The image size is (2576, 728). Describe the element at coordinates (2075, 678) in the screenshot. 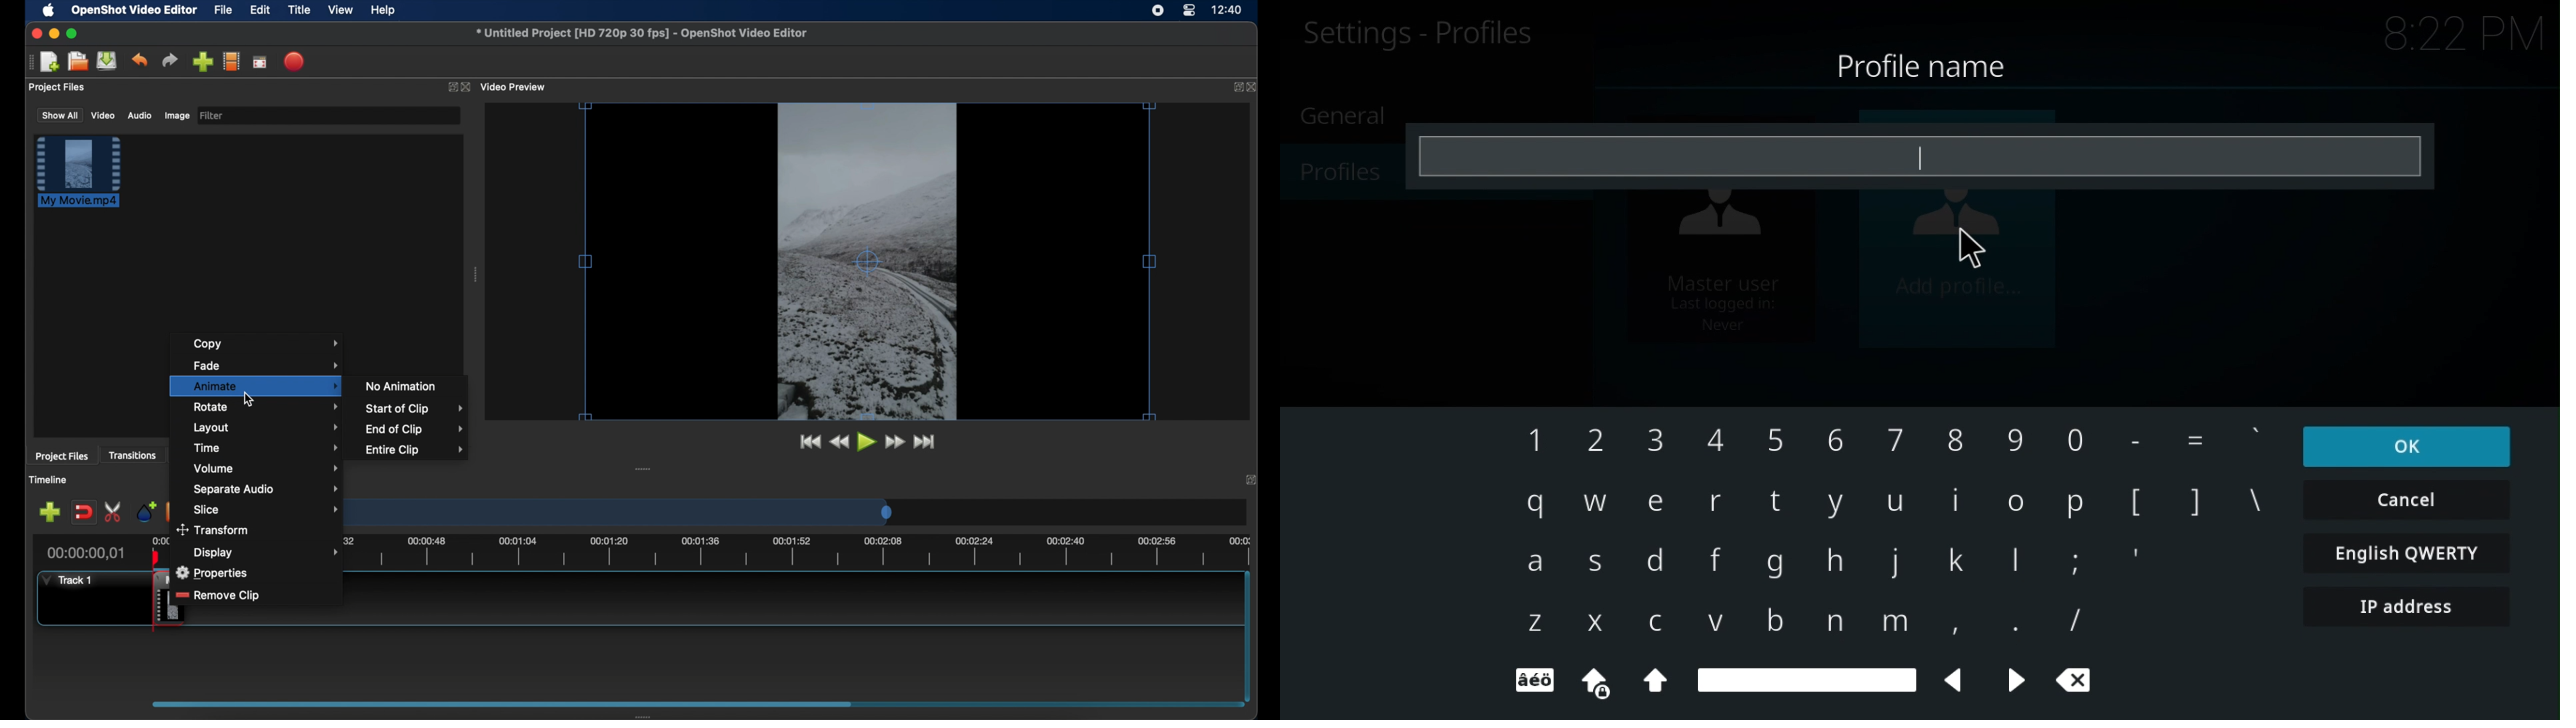

I see `close` at that location.